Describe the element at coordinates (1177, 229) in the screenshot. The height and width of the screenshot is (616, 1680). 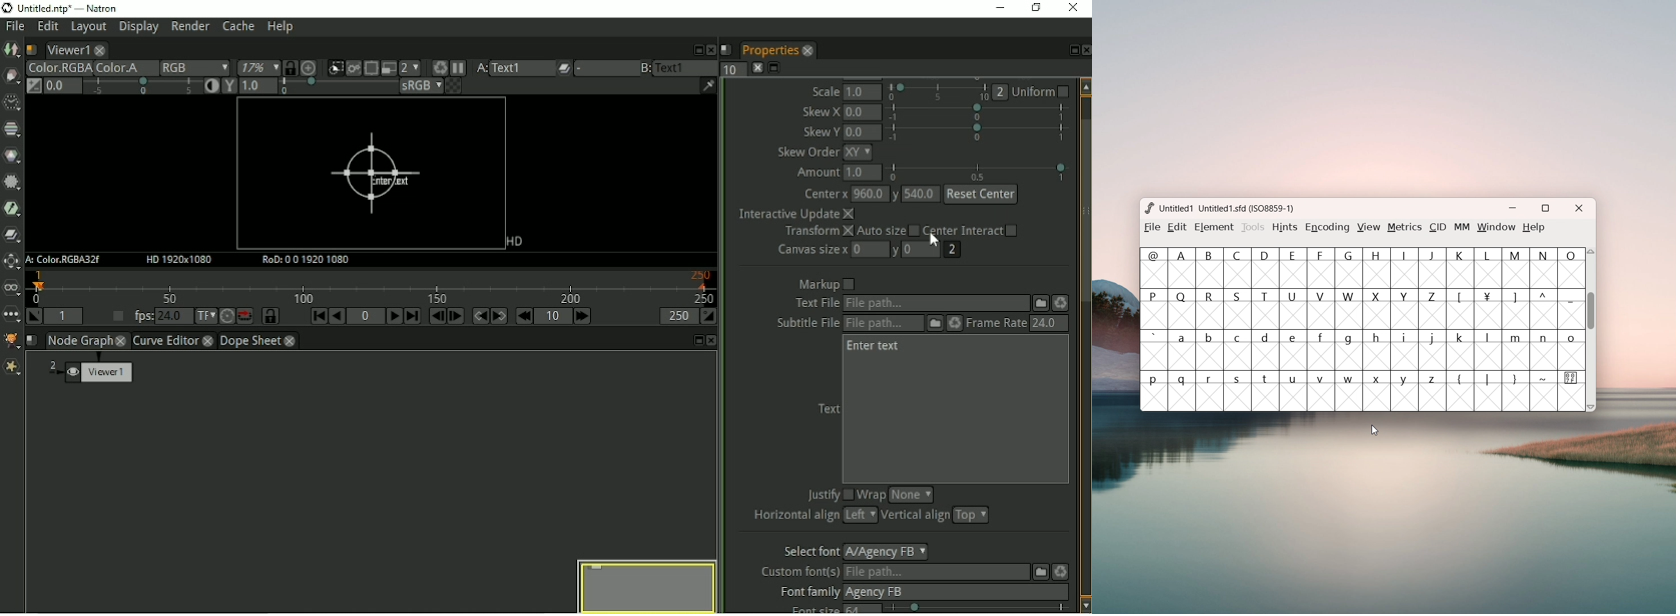
I see `edit` at that location.